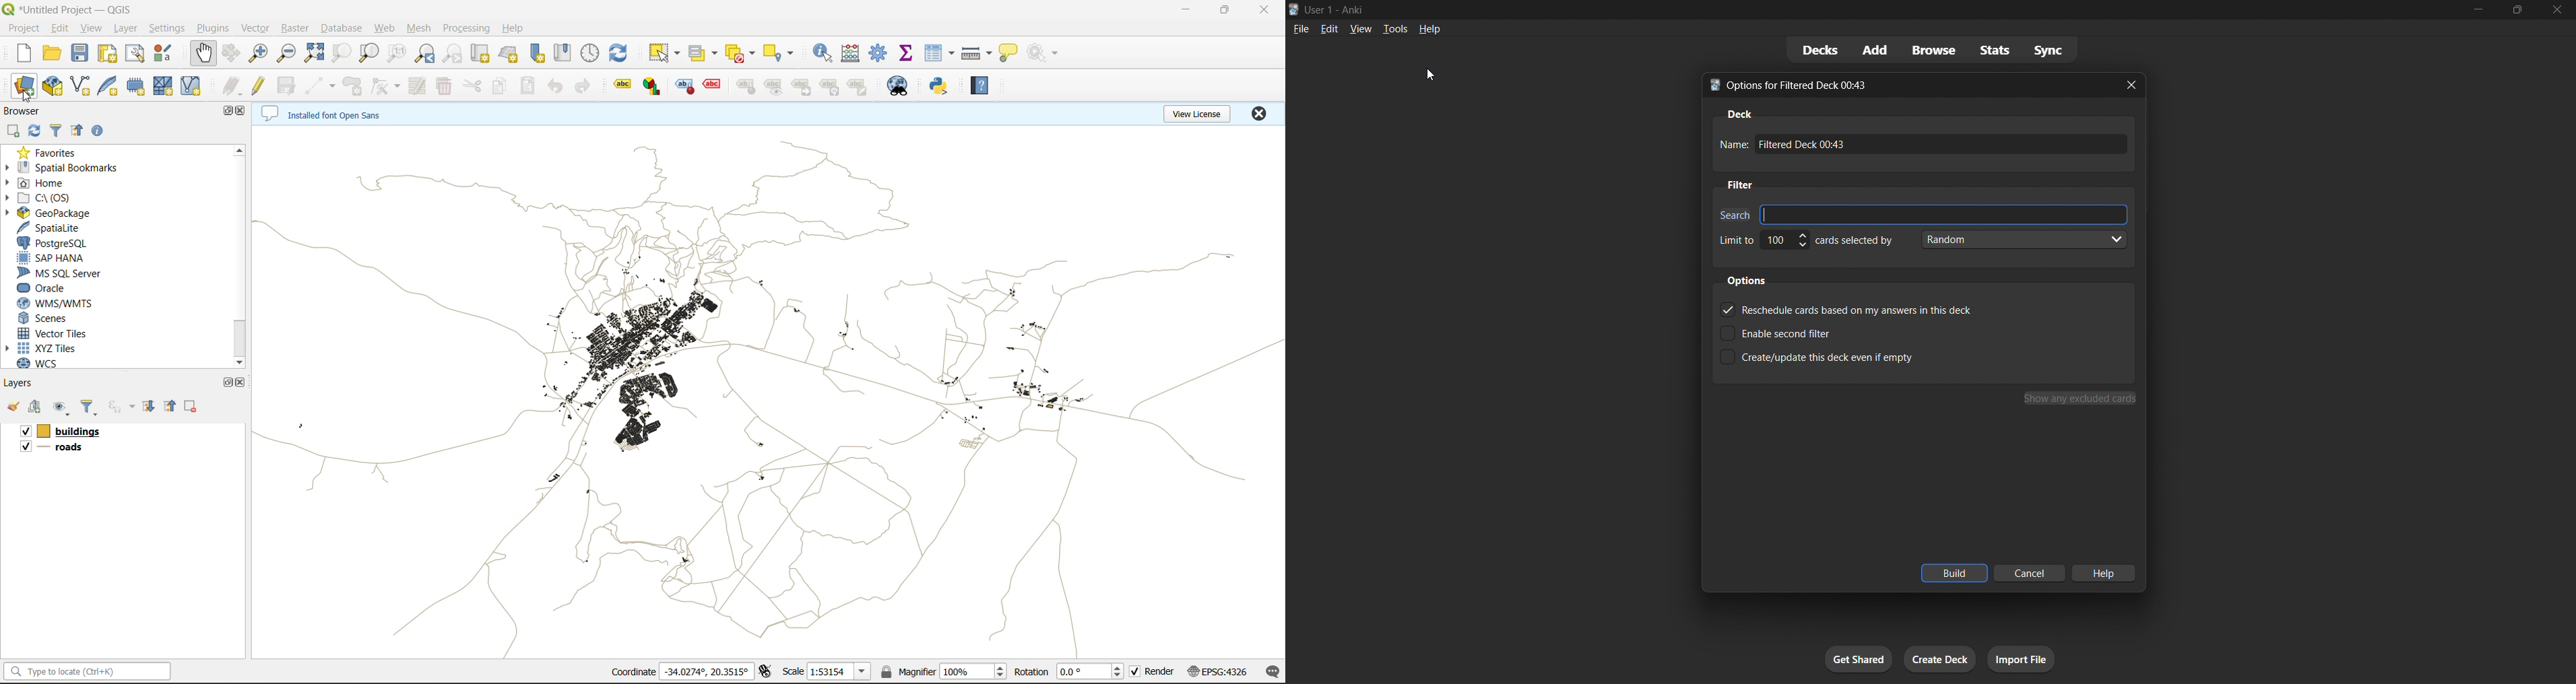 This screenshot has width=2576, height=700. I want to click on open, so click(13, 407).